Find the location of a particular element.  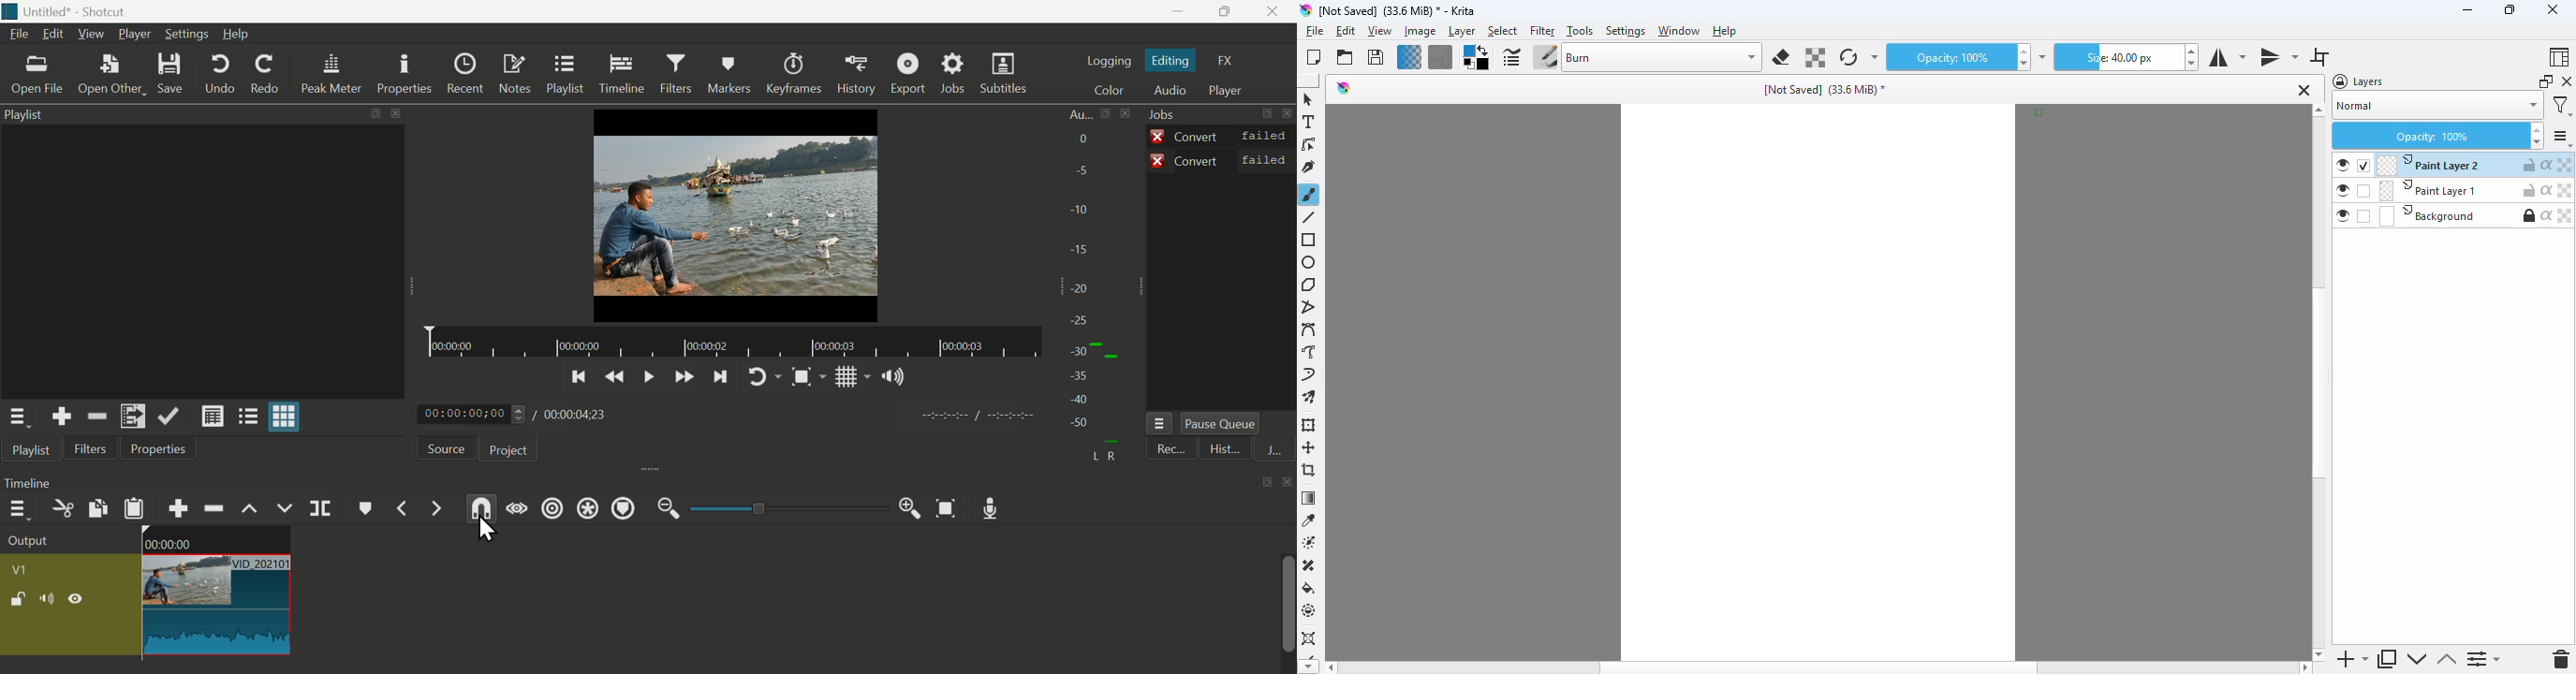

open an existing document is located at coordinates (1345, 57).